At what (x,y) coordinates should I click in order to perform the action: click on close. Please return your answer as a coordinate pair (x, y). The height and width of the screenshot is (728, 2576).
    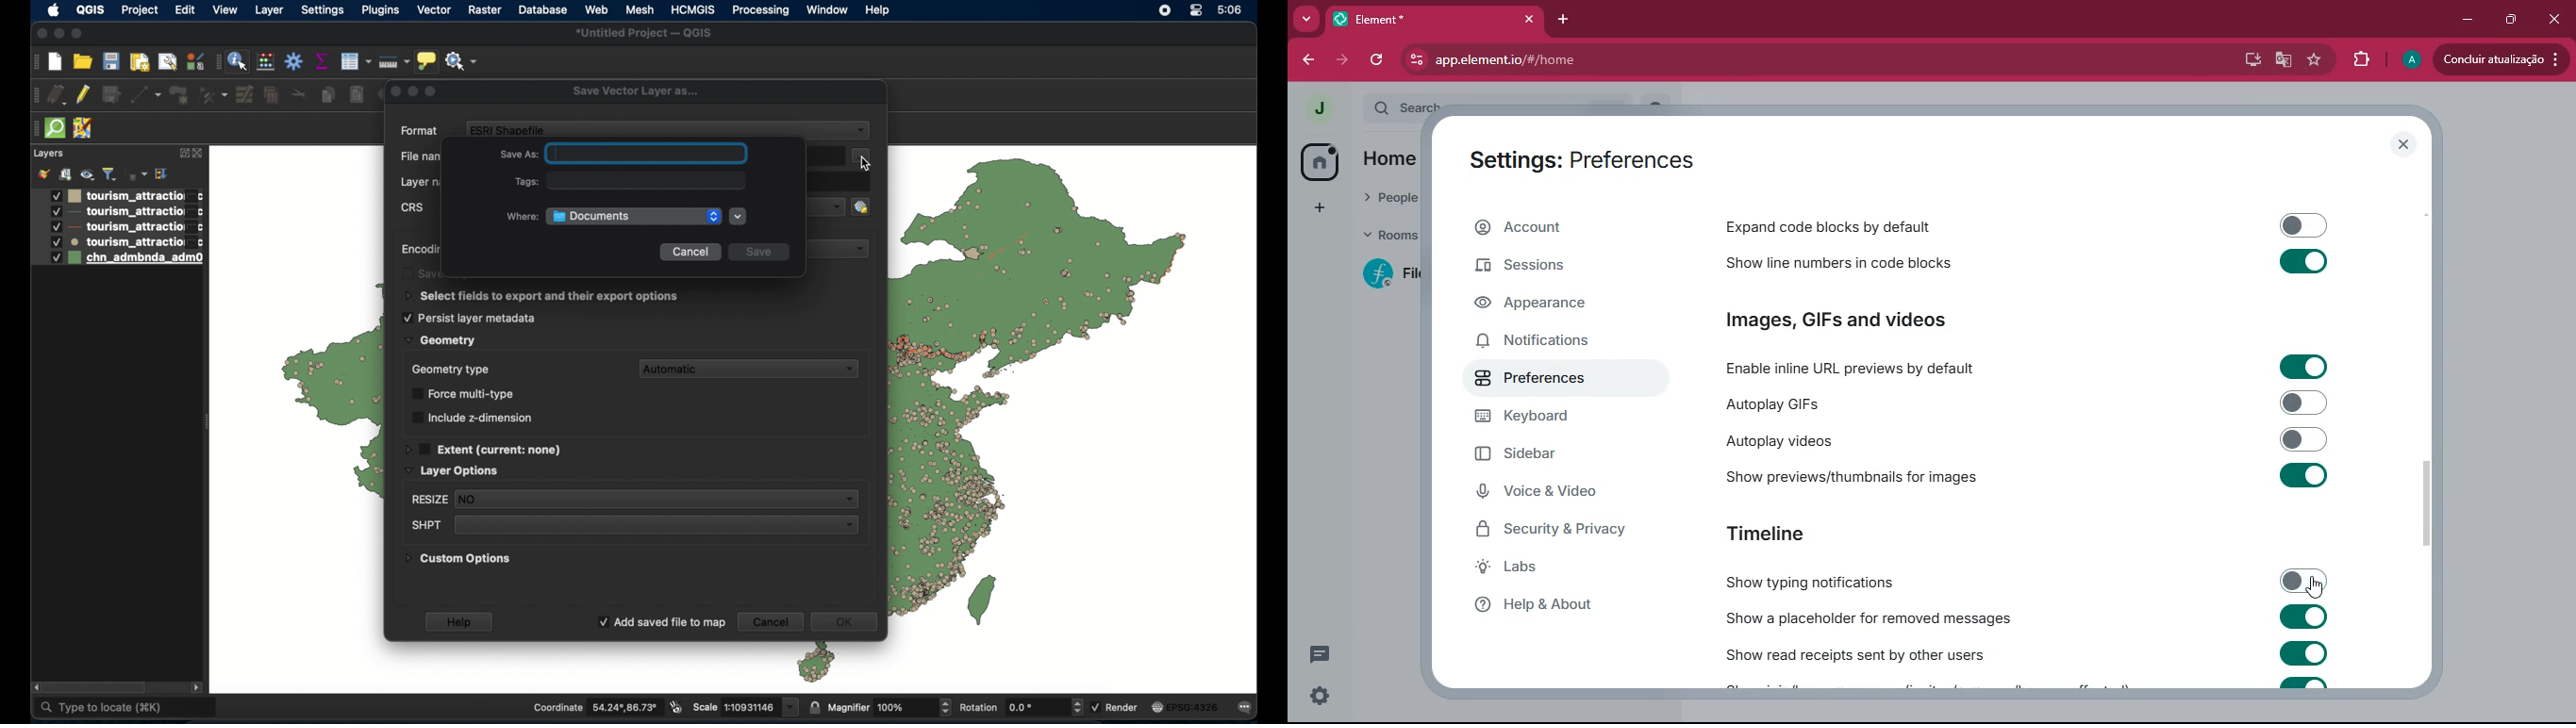
    Looking at the image, I should click on (2402, 144).